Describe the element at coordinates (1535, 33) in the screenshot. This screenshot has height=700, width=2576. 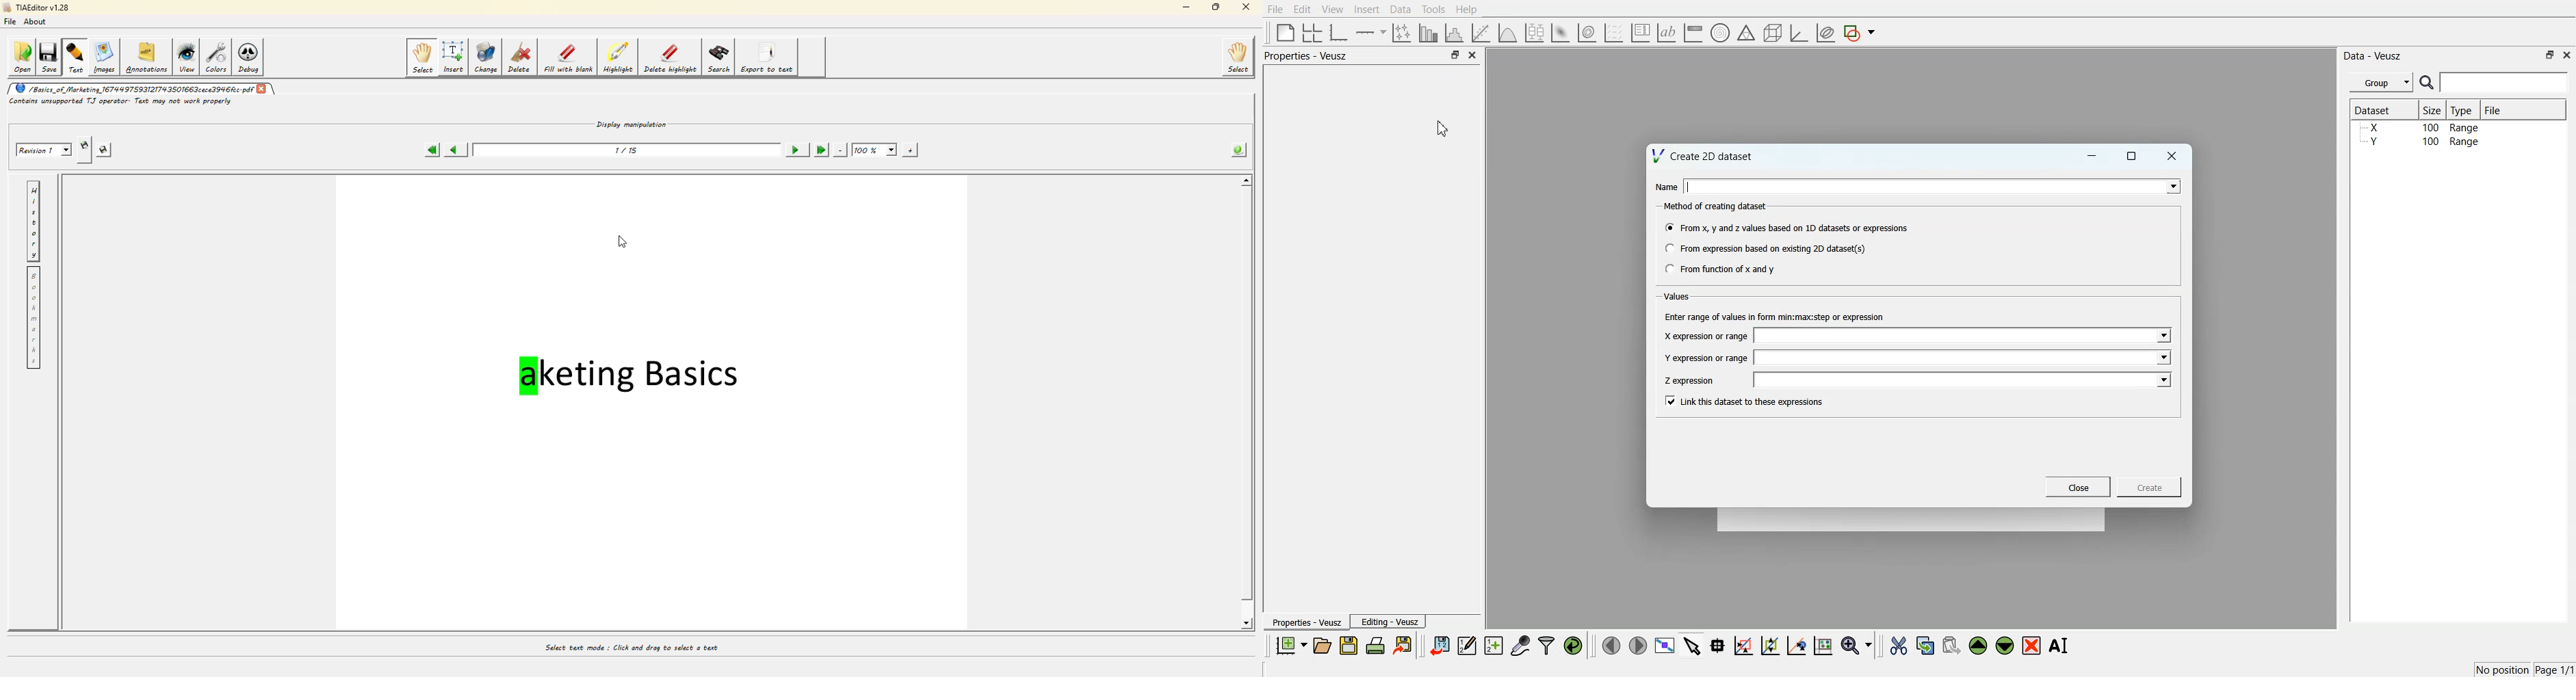
I see `Plot box plots` at that location.